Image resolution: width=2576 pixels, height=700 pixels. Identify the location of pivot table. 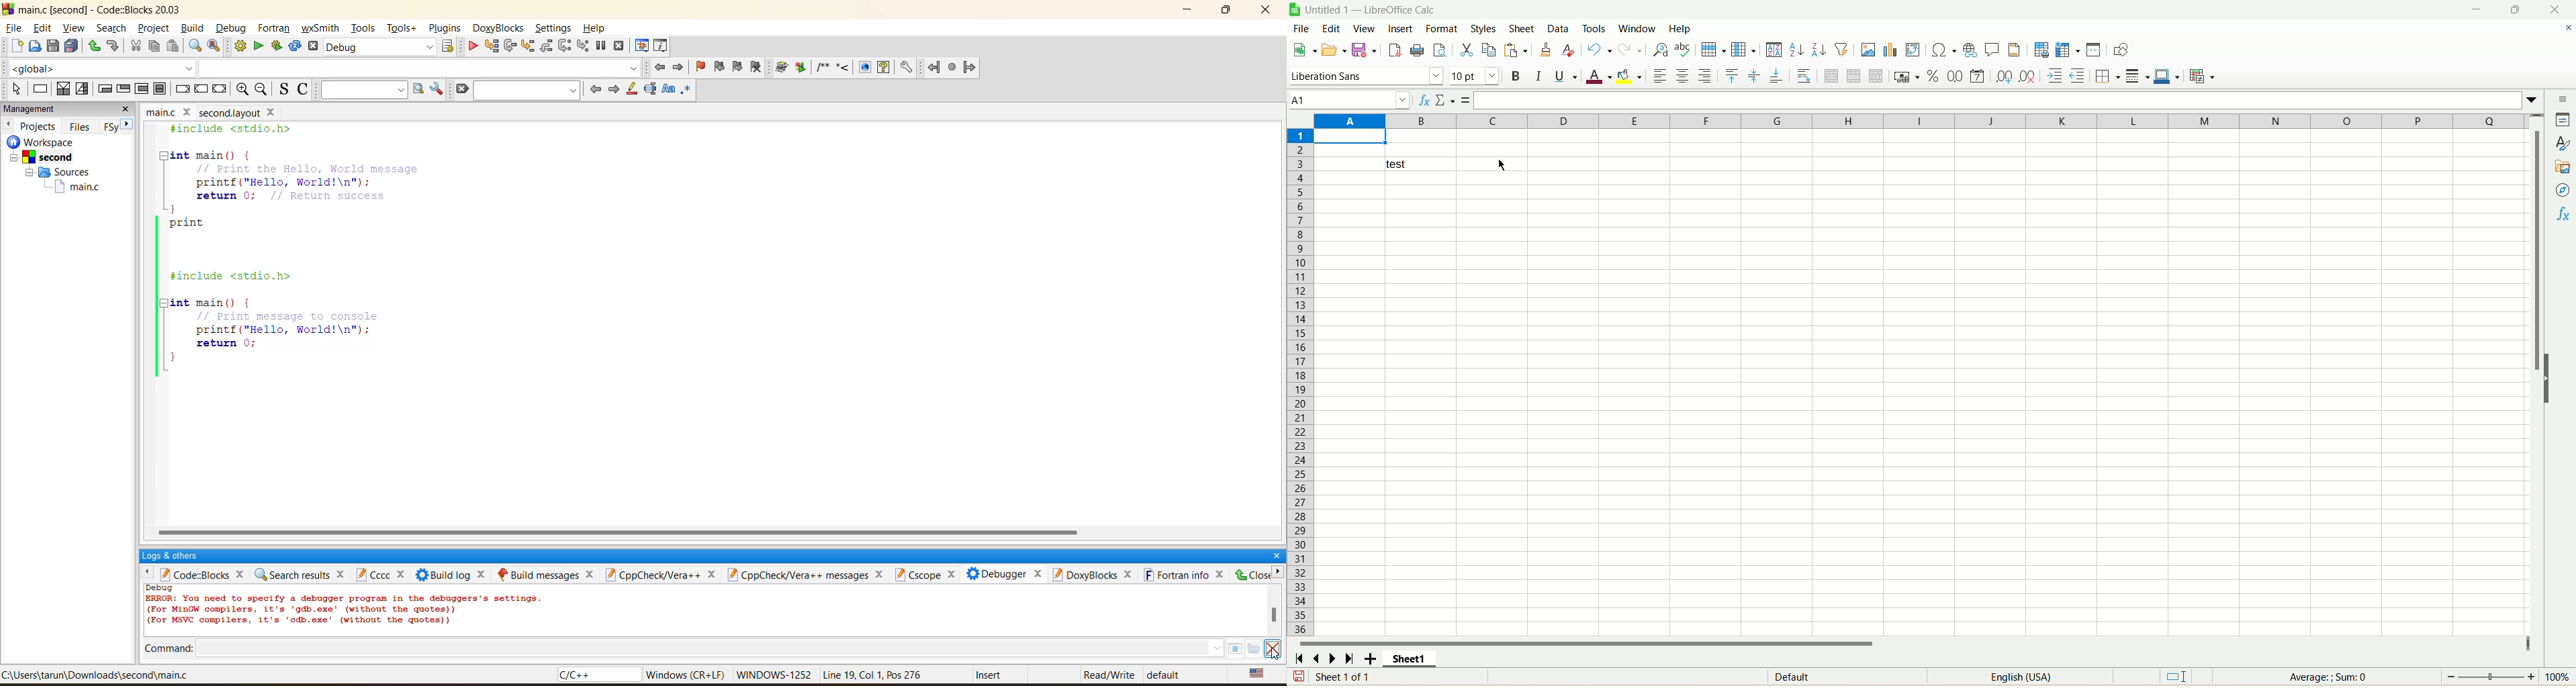
(1913, 50).